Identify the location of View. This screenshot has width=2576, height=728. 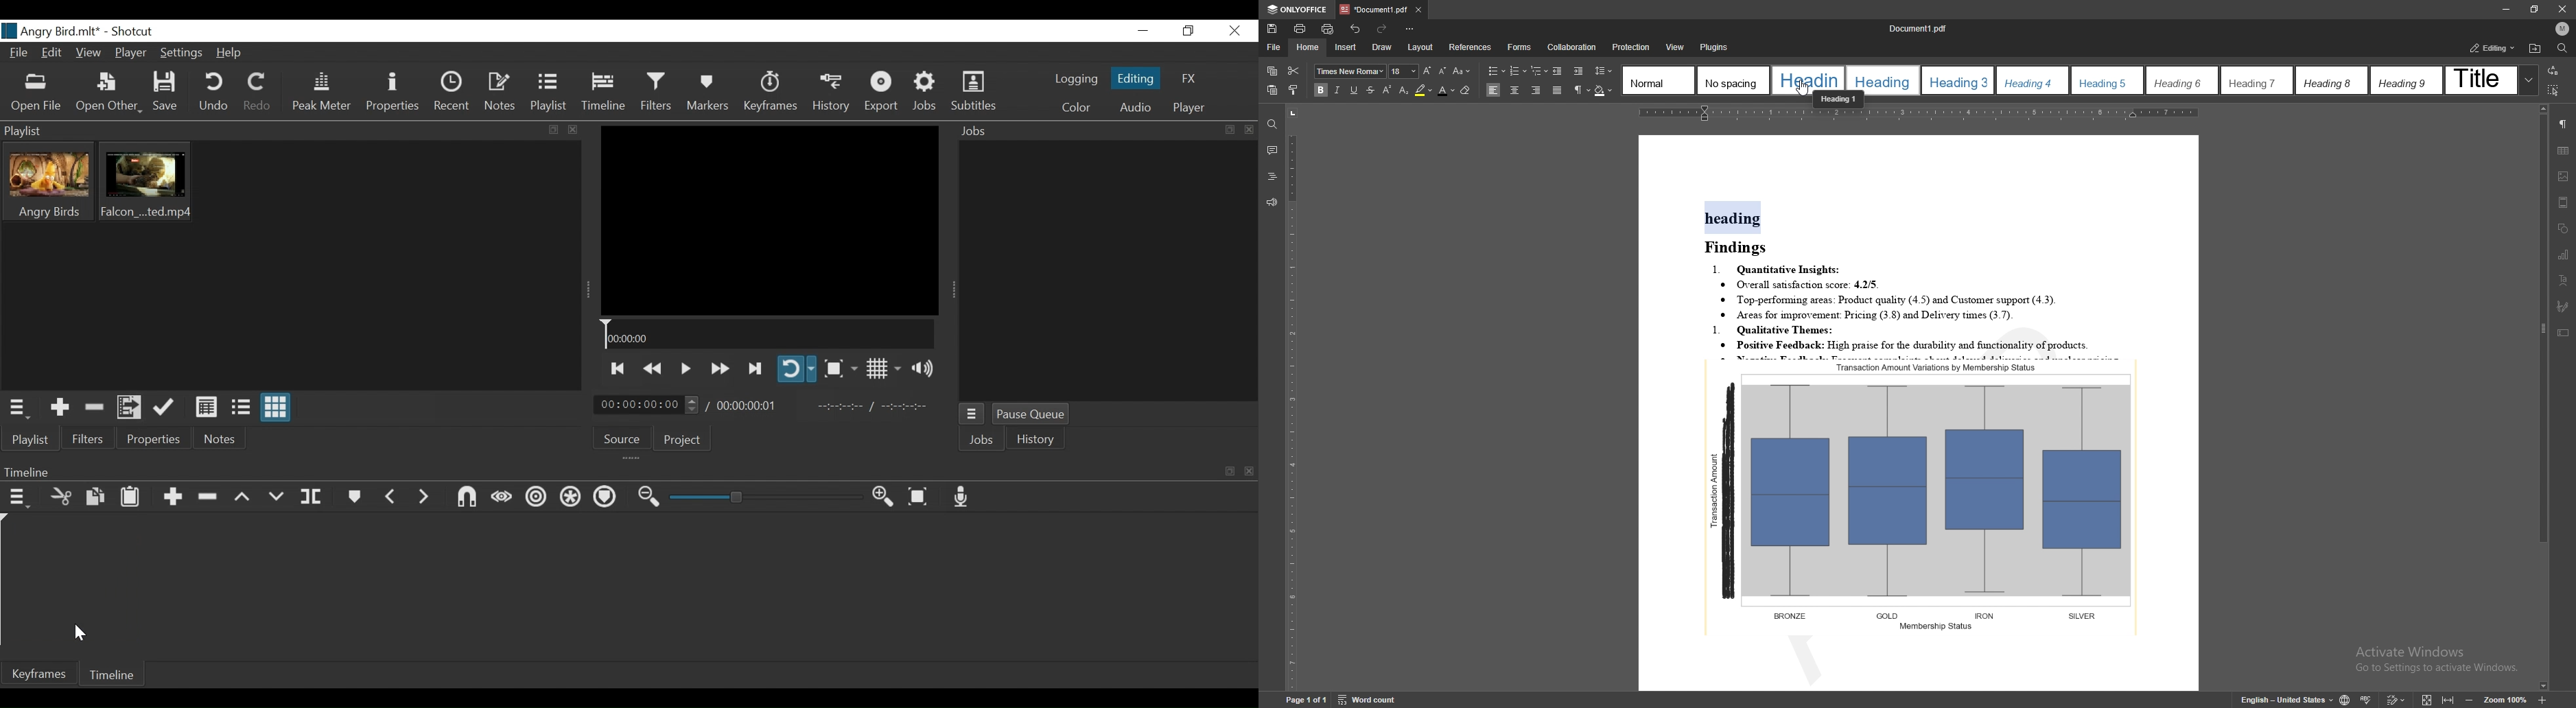
(89, 52).